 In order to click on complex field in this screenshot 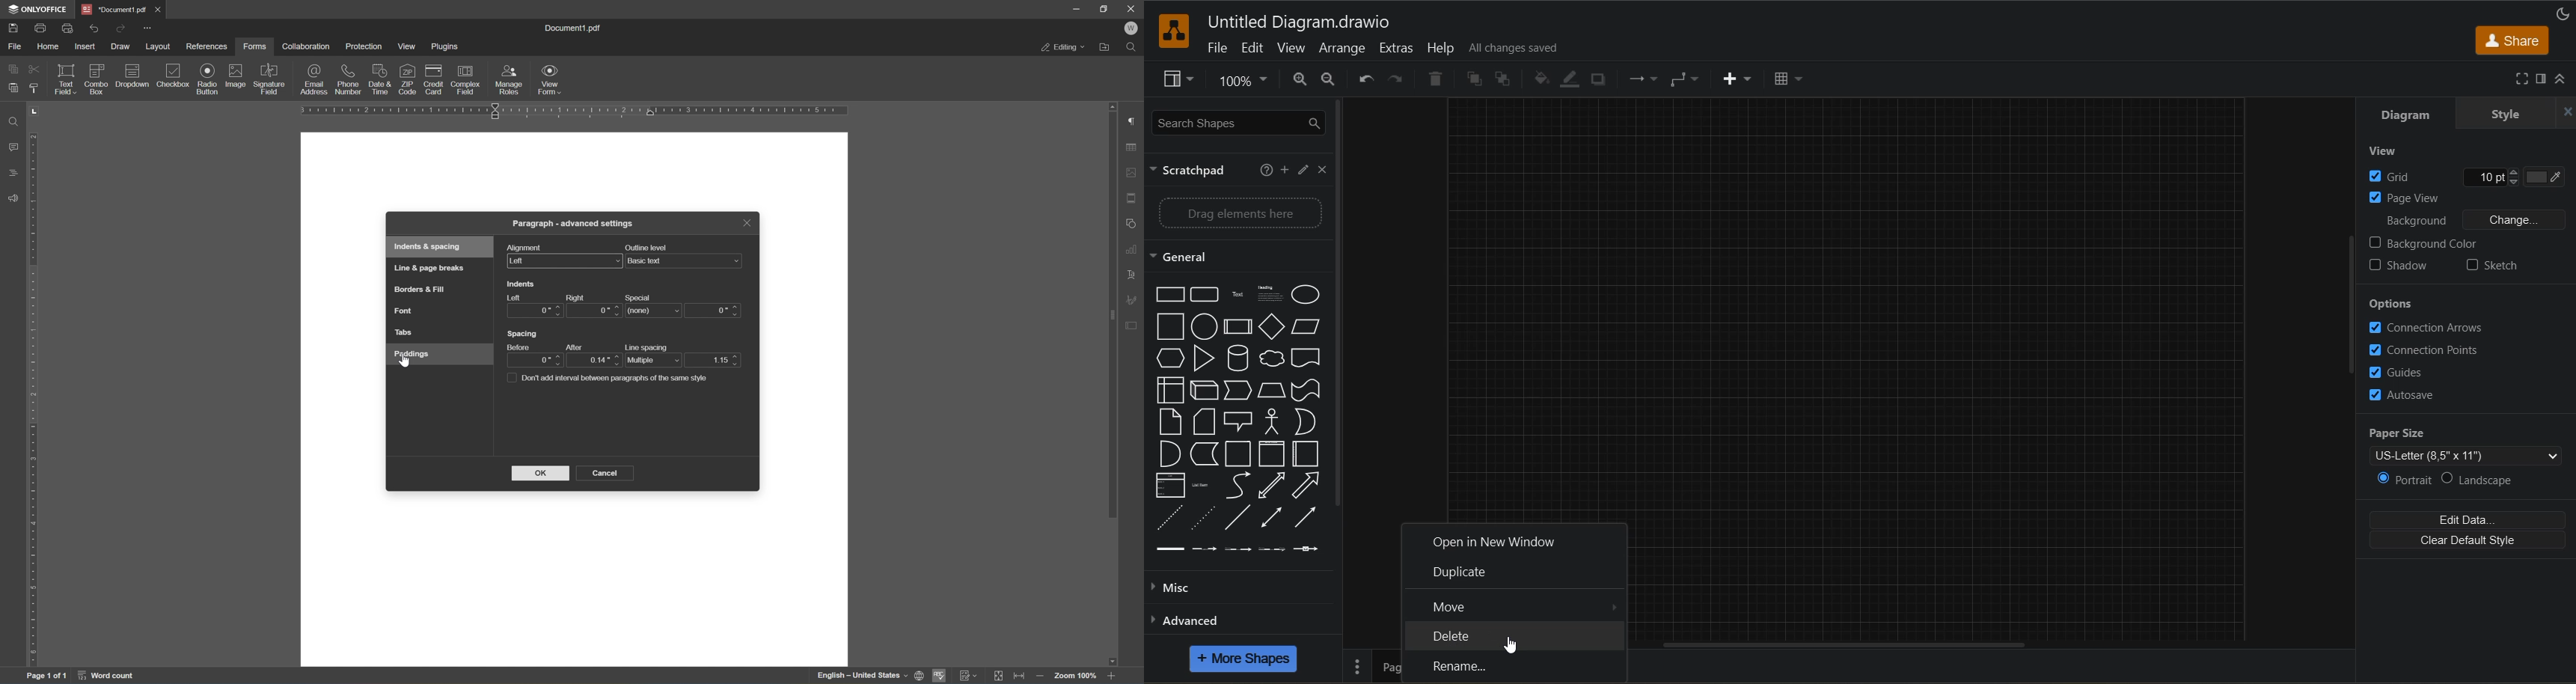, I will do `click(466, 79)`.